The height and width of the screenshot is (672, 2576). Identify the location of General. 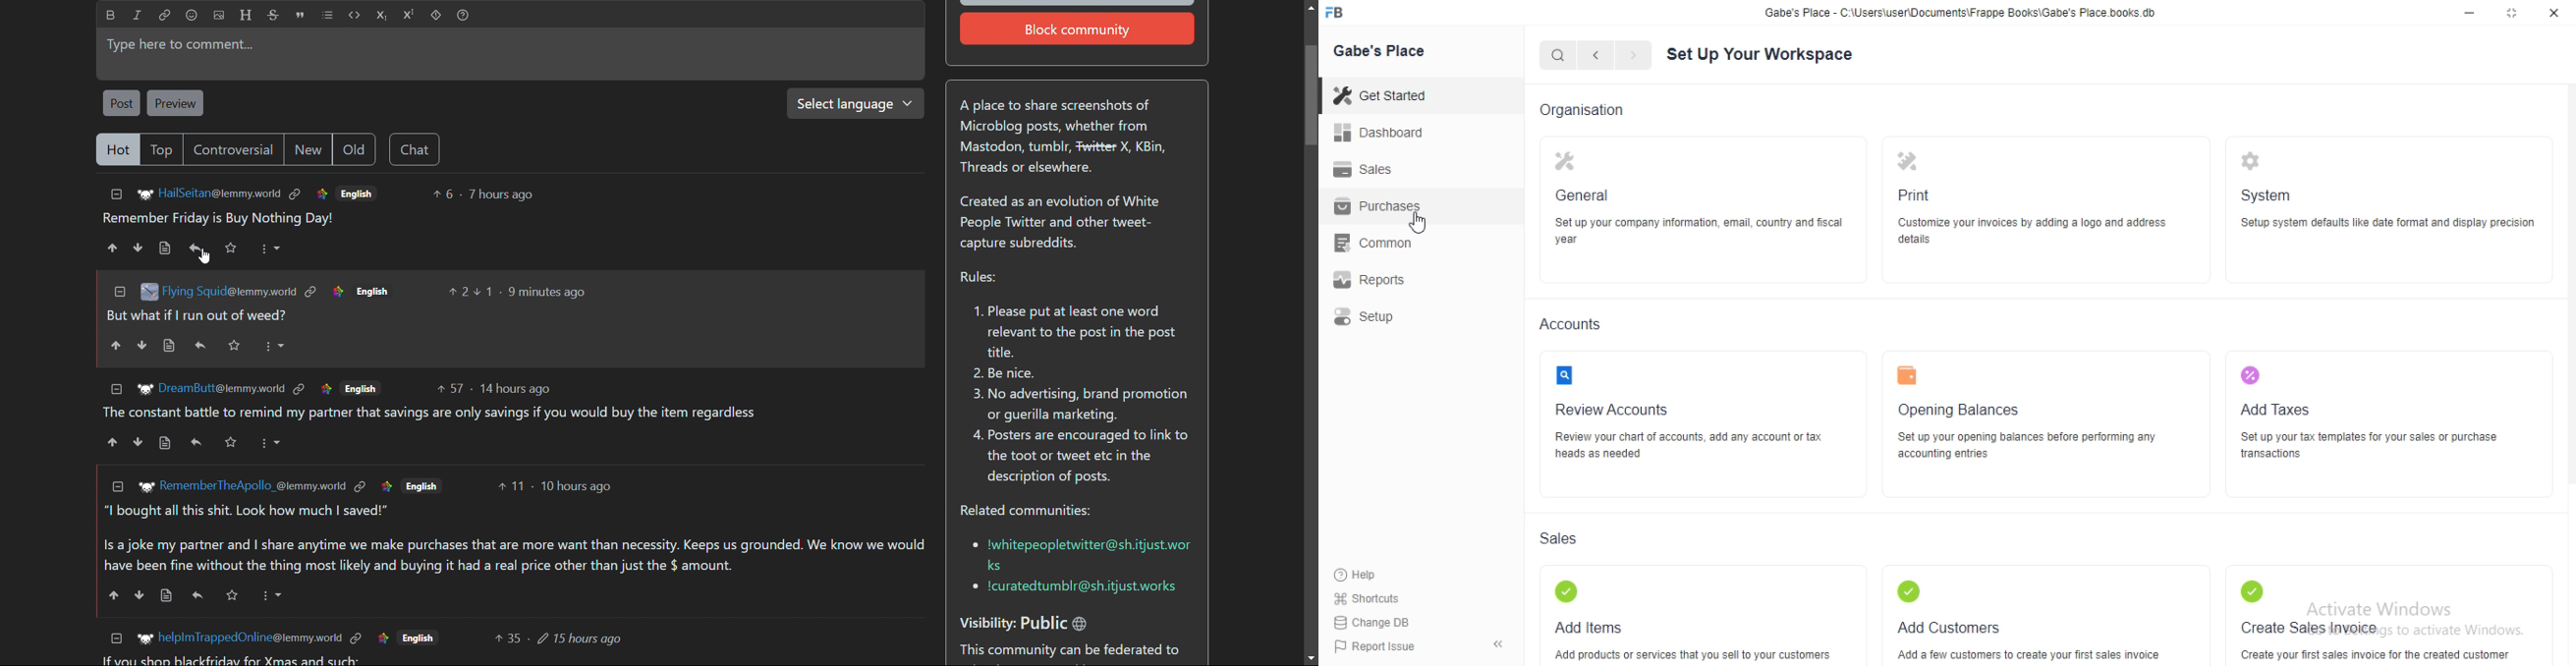
(1587, 194).